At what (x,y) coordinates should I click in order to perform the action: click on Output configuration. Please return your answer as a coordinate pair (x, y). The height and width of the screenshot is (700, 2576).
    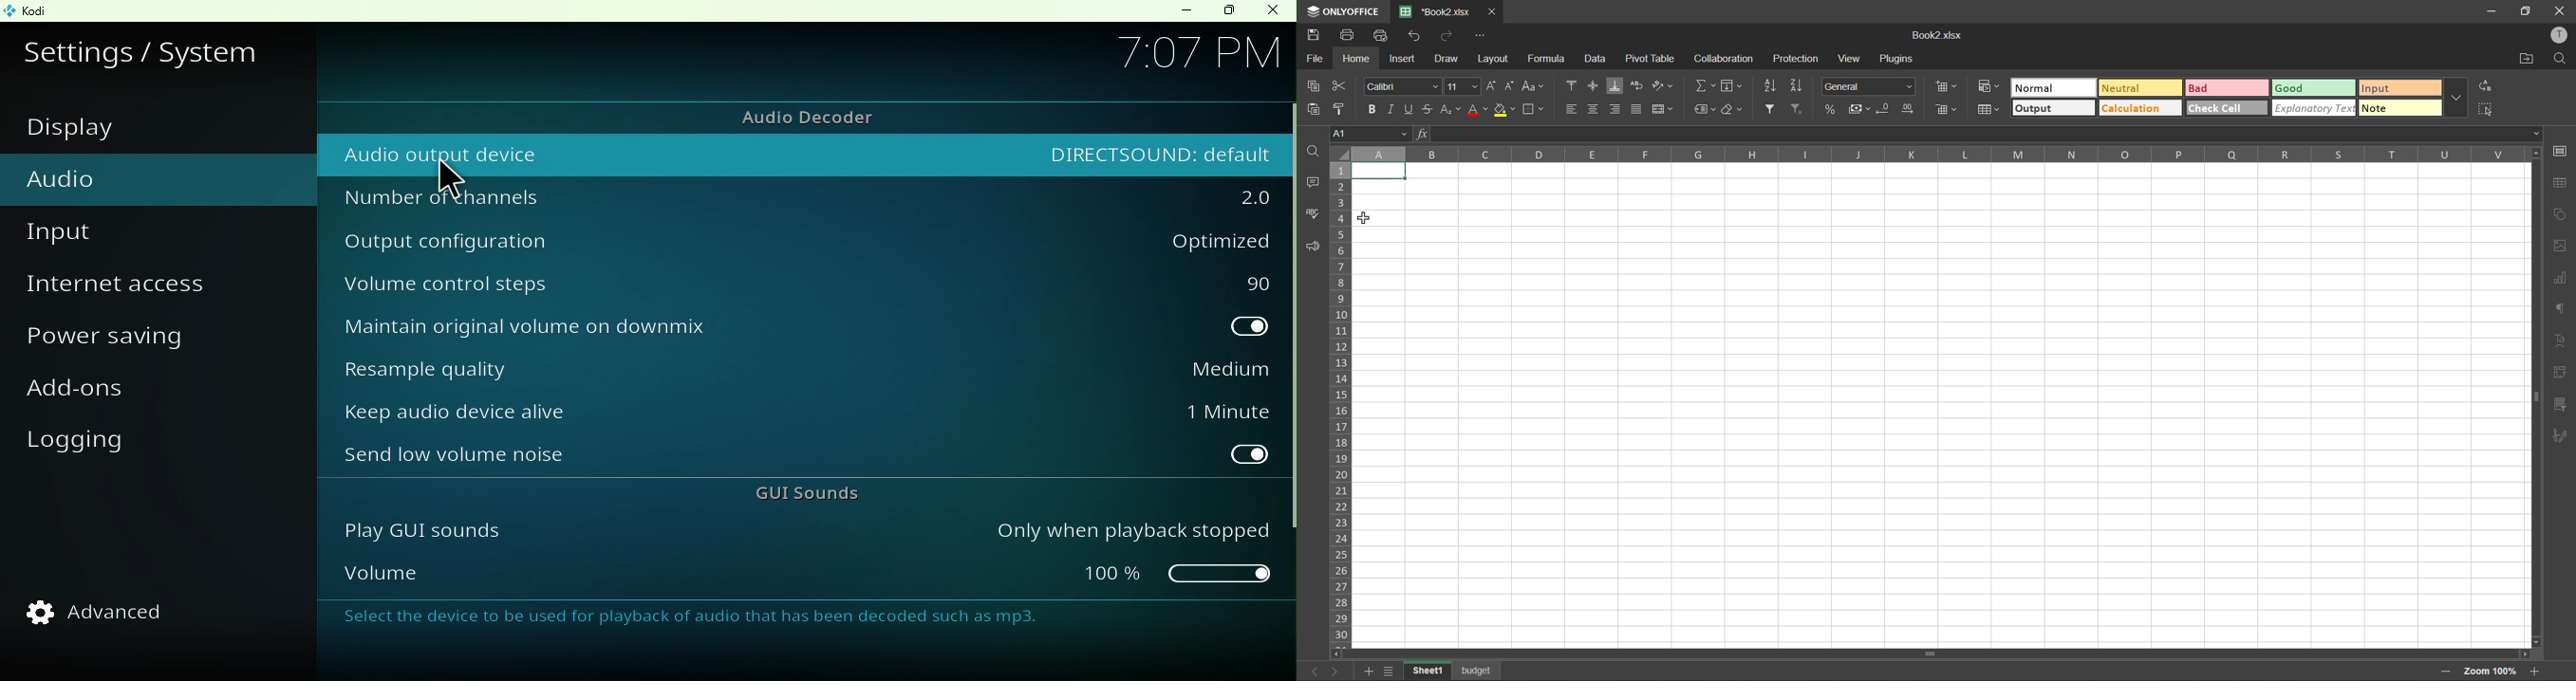
    Looking at the image, I should click on (678, 241).